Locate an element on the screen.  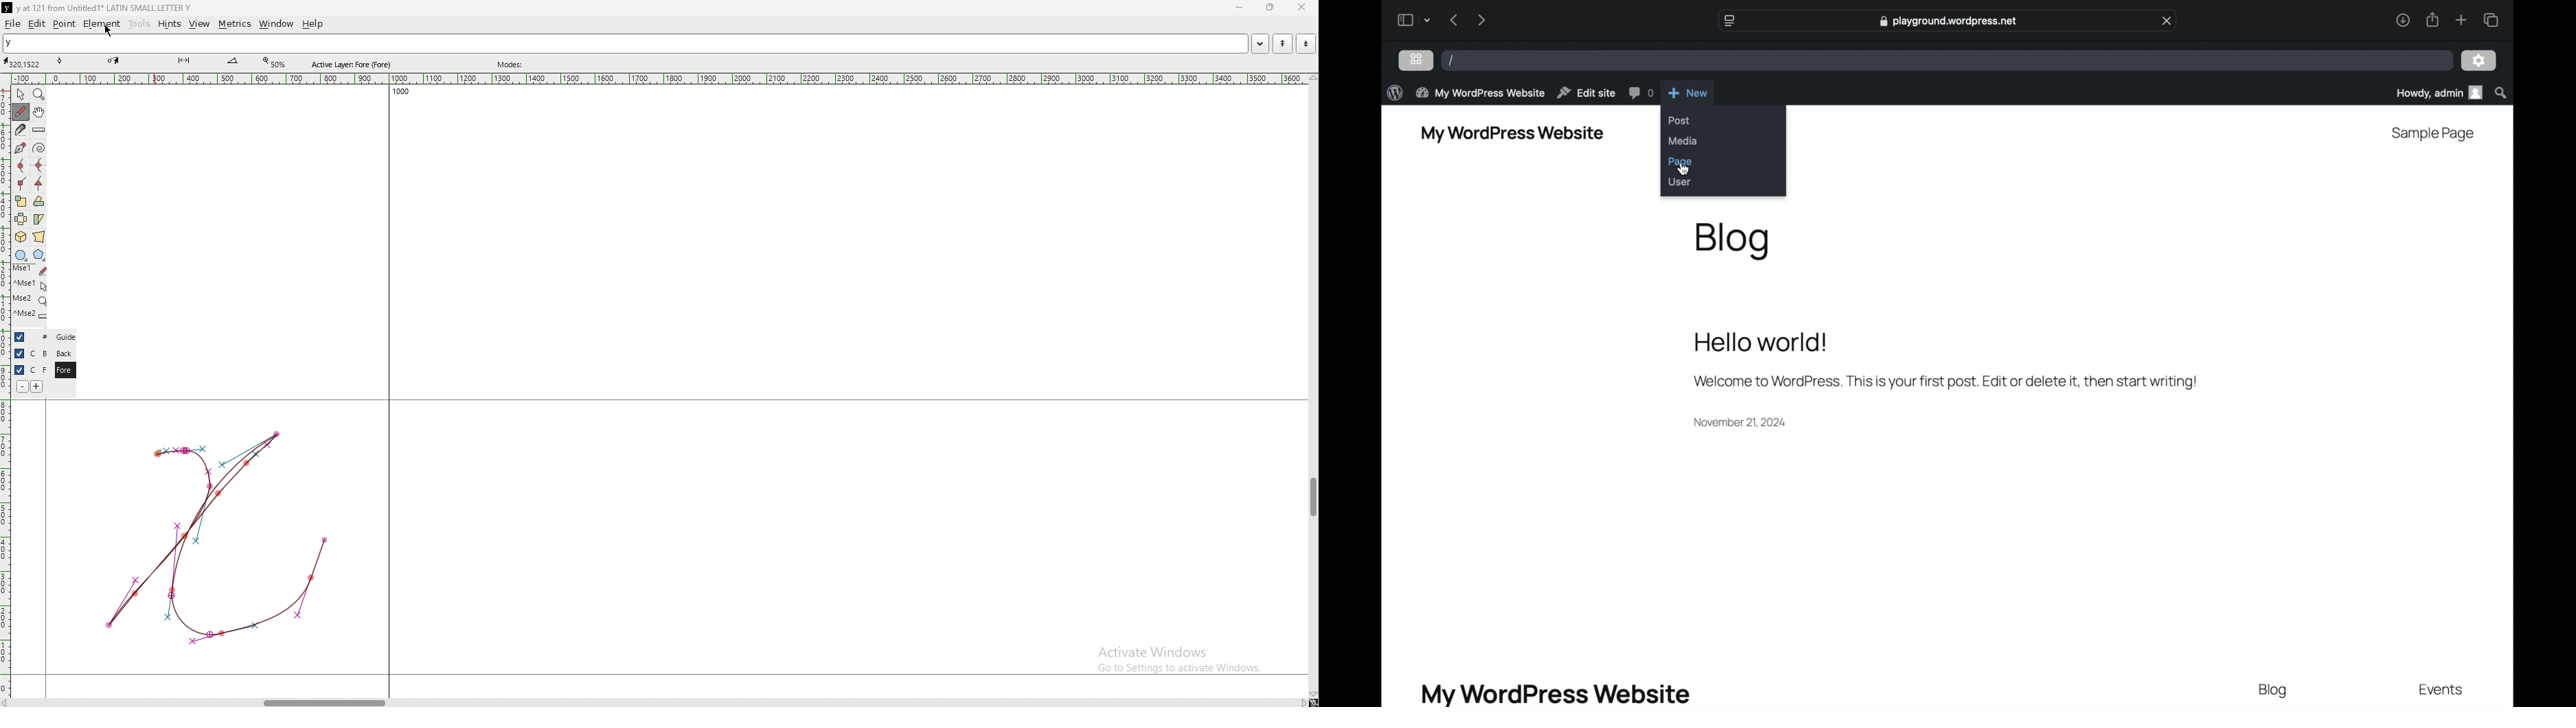
measure distance is located at coordinates (39, 131).